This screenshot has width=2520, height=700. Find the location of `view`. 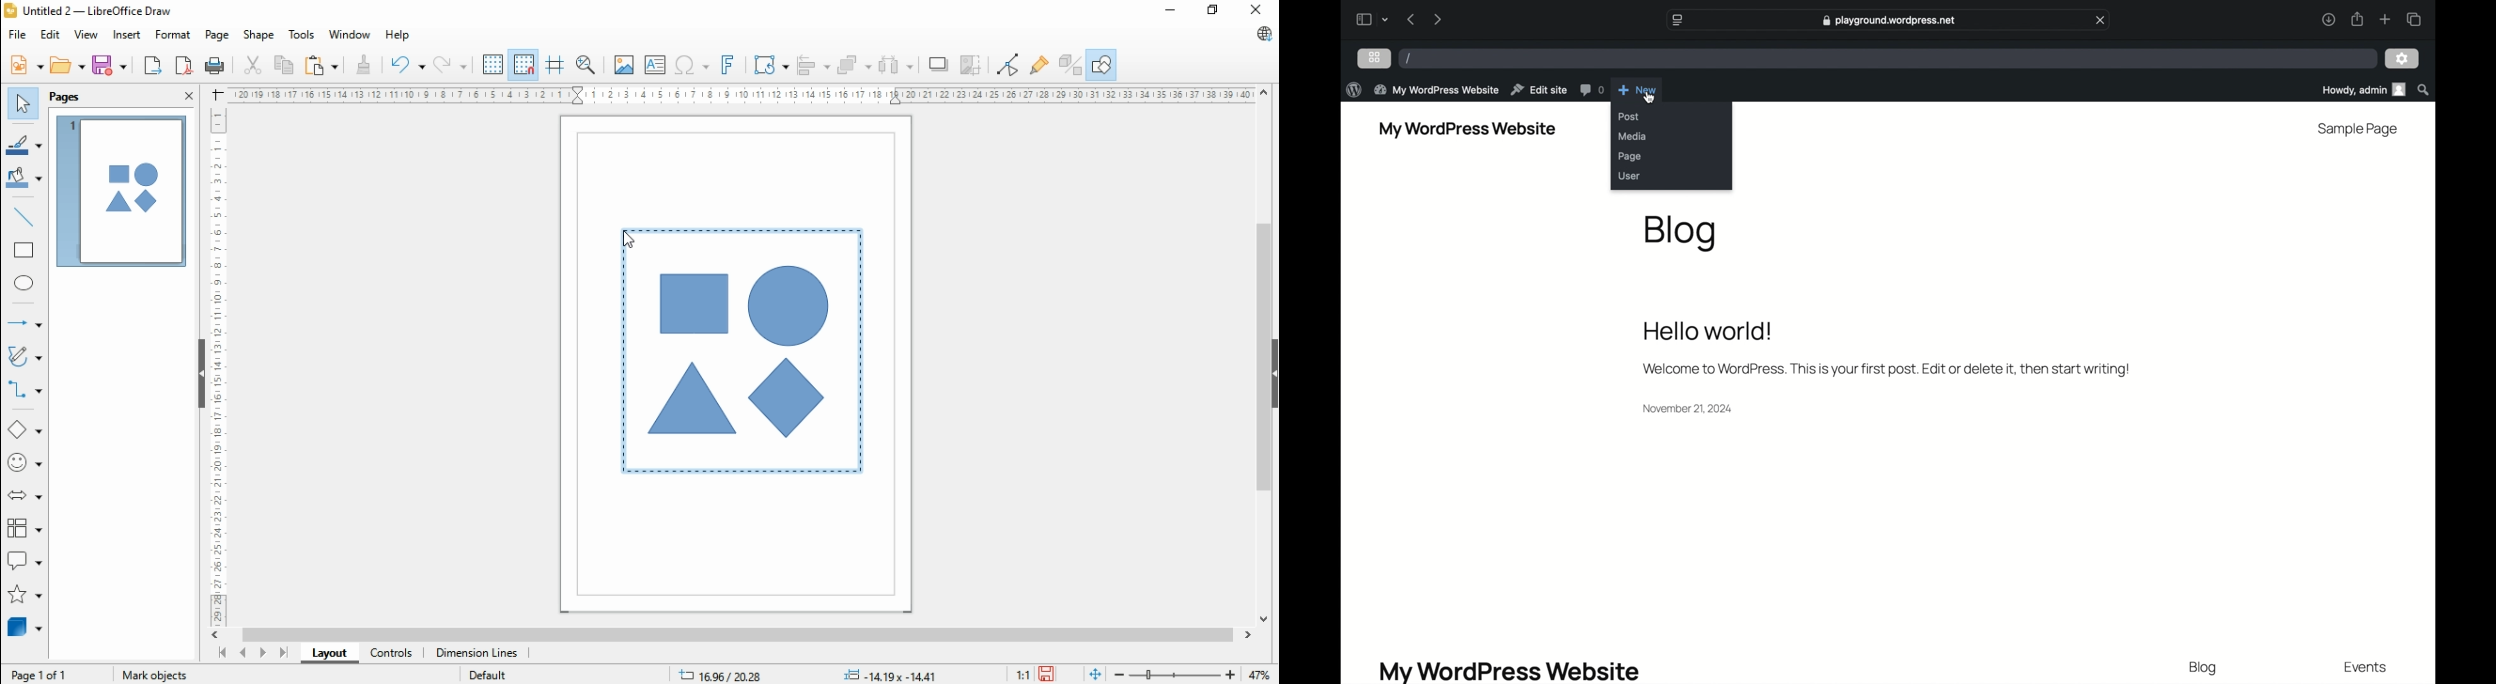

view is located at coordinates (87, 35).